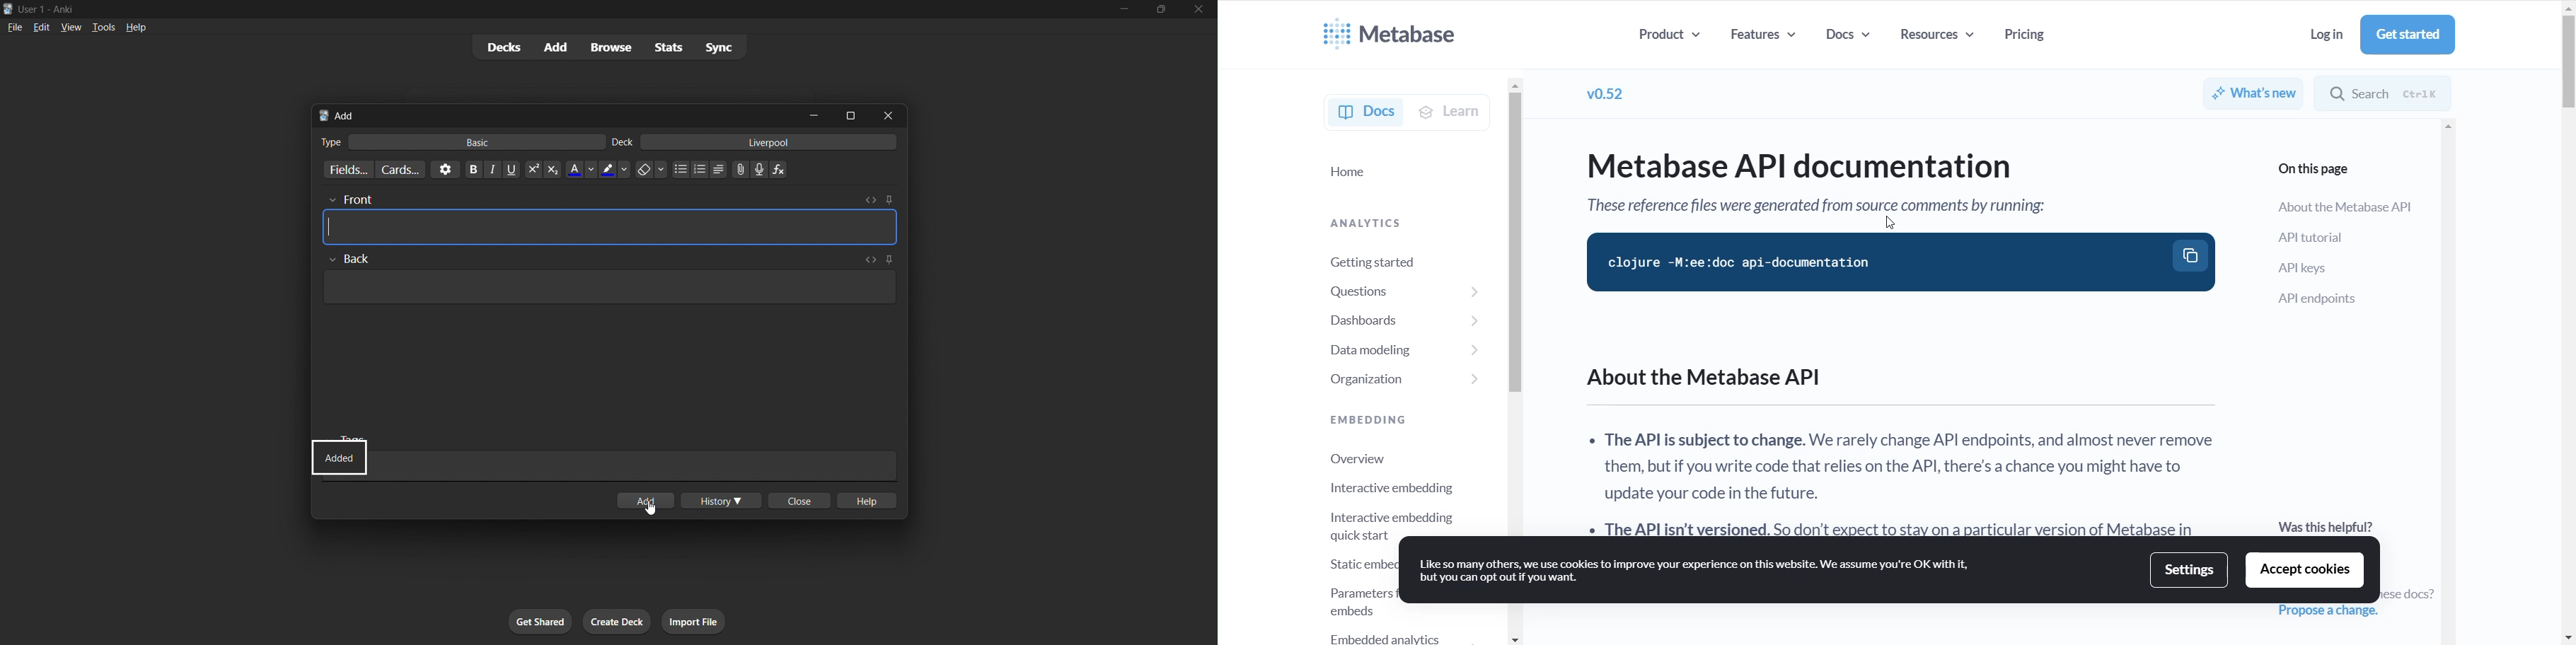  What do you see at coordinates (552, 48) in the screenshot?
I see `add` at bounding box center [552, 48].